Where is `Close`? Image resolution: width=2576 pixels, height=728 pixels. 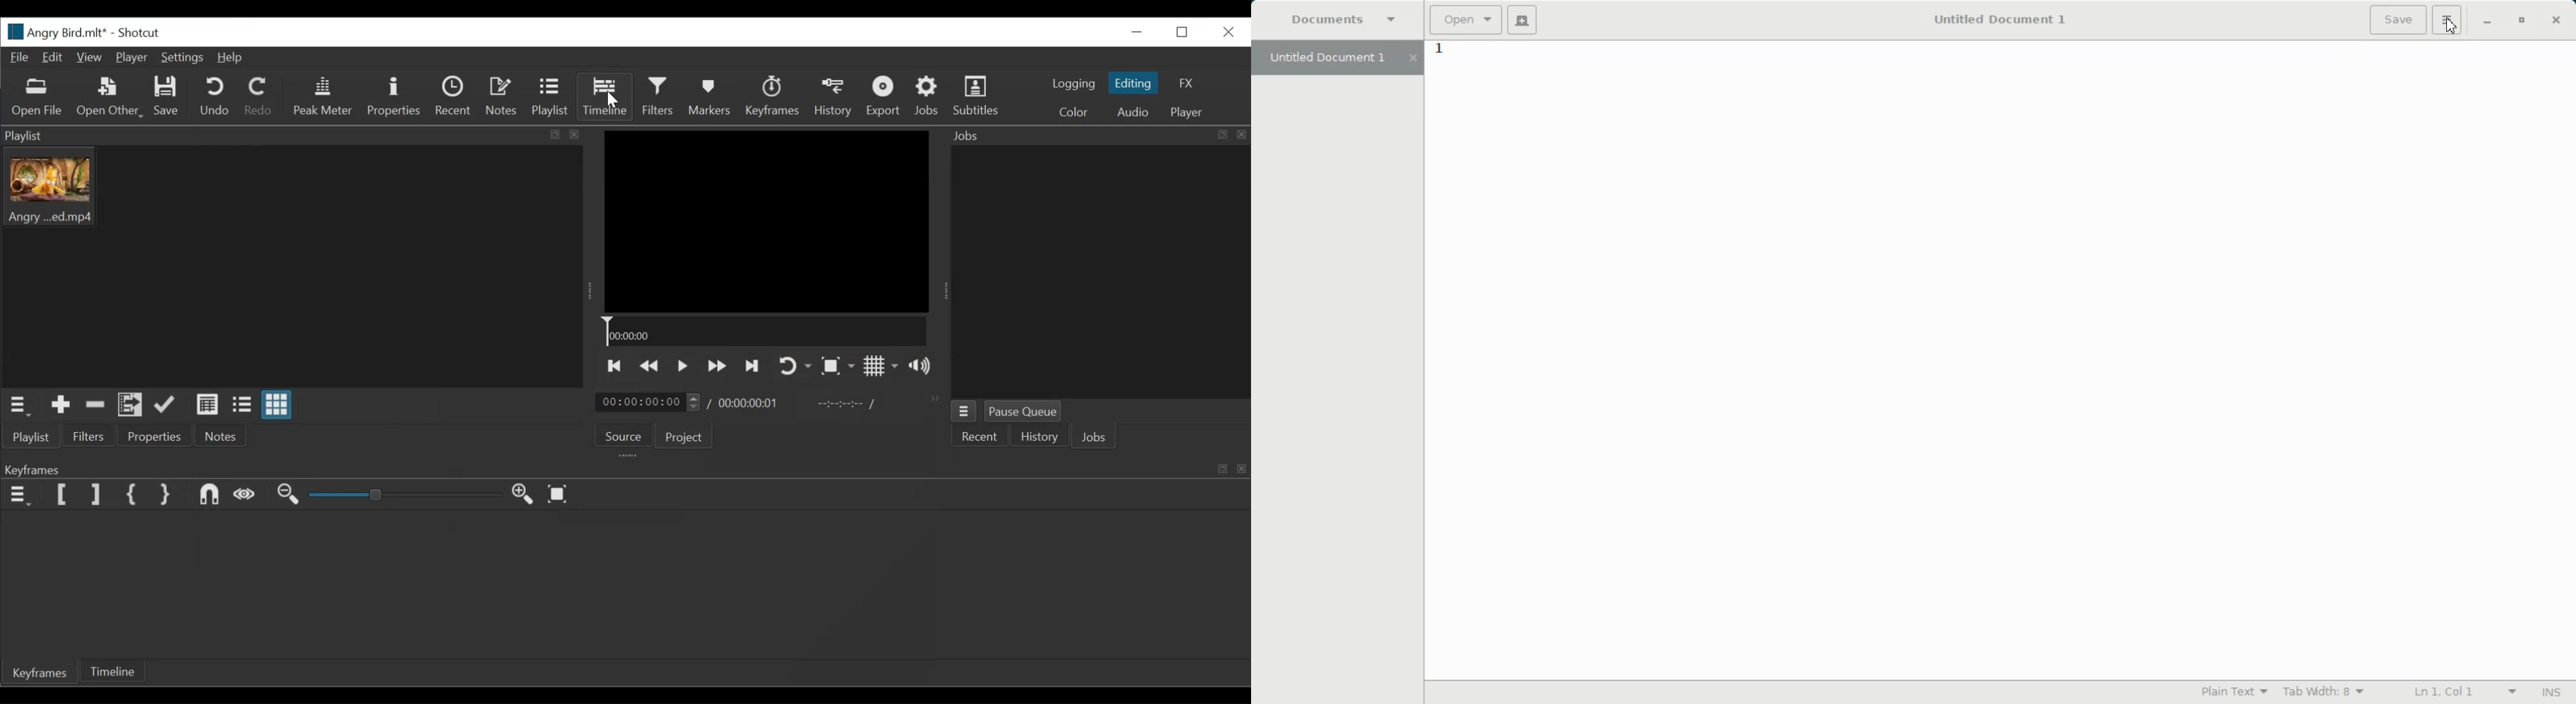 Close is located at coordinates (2555, 21).